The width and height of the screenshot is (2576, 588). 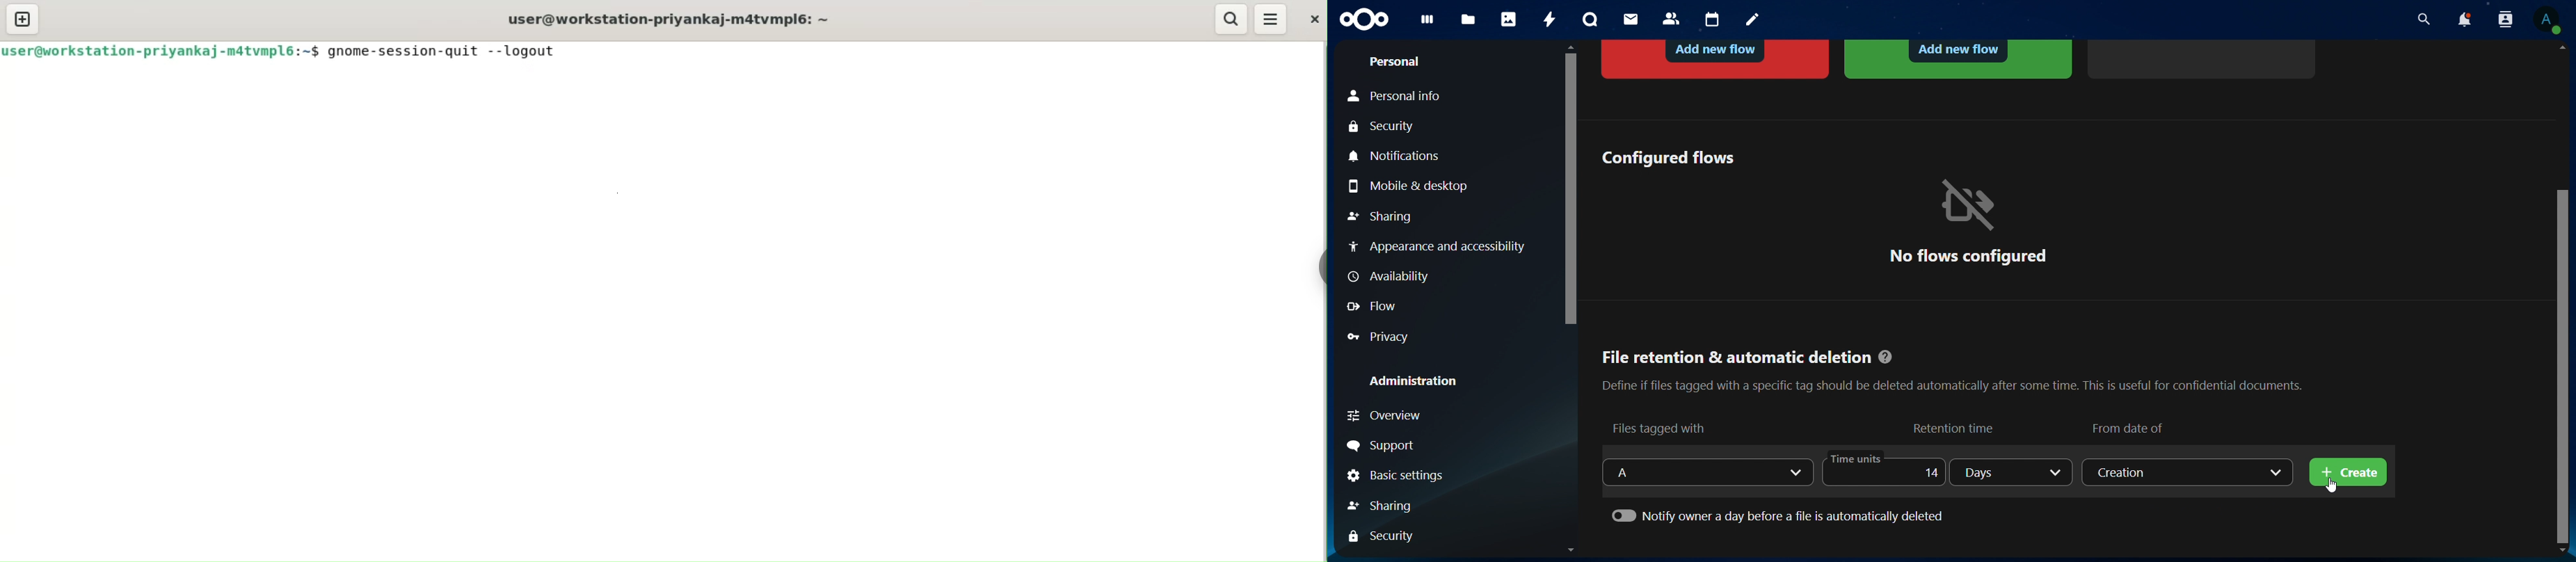 I want to click on add more flows, so click(x=2204, y=57).